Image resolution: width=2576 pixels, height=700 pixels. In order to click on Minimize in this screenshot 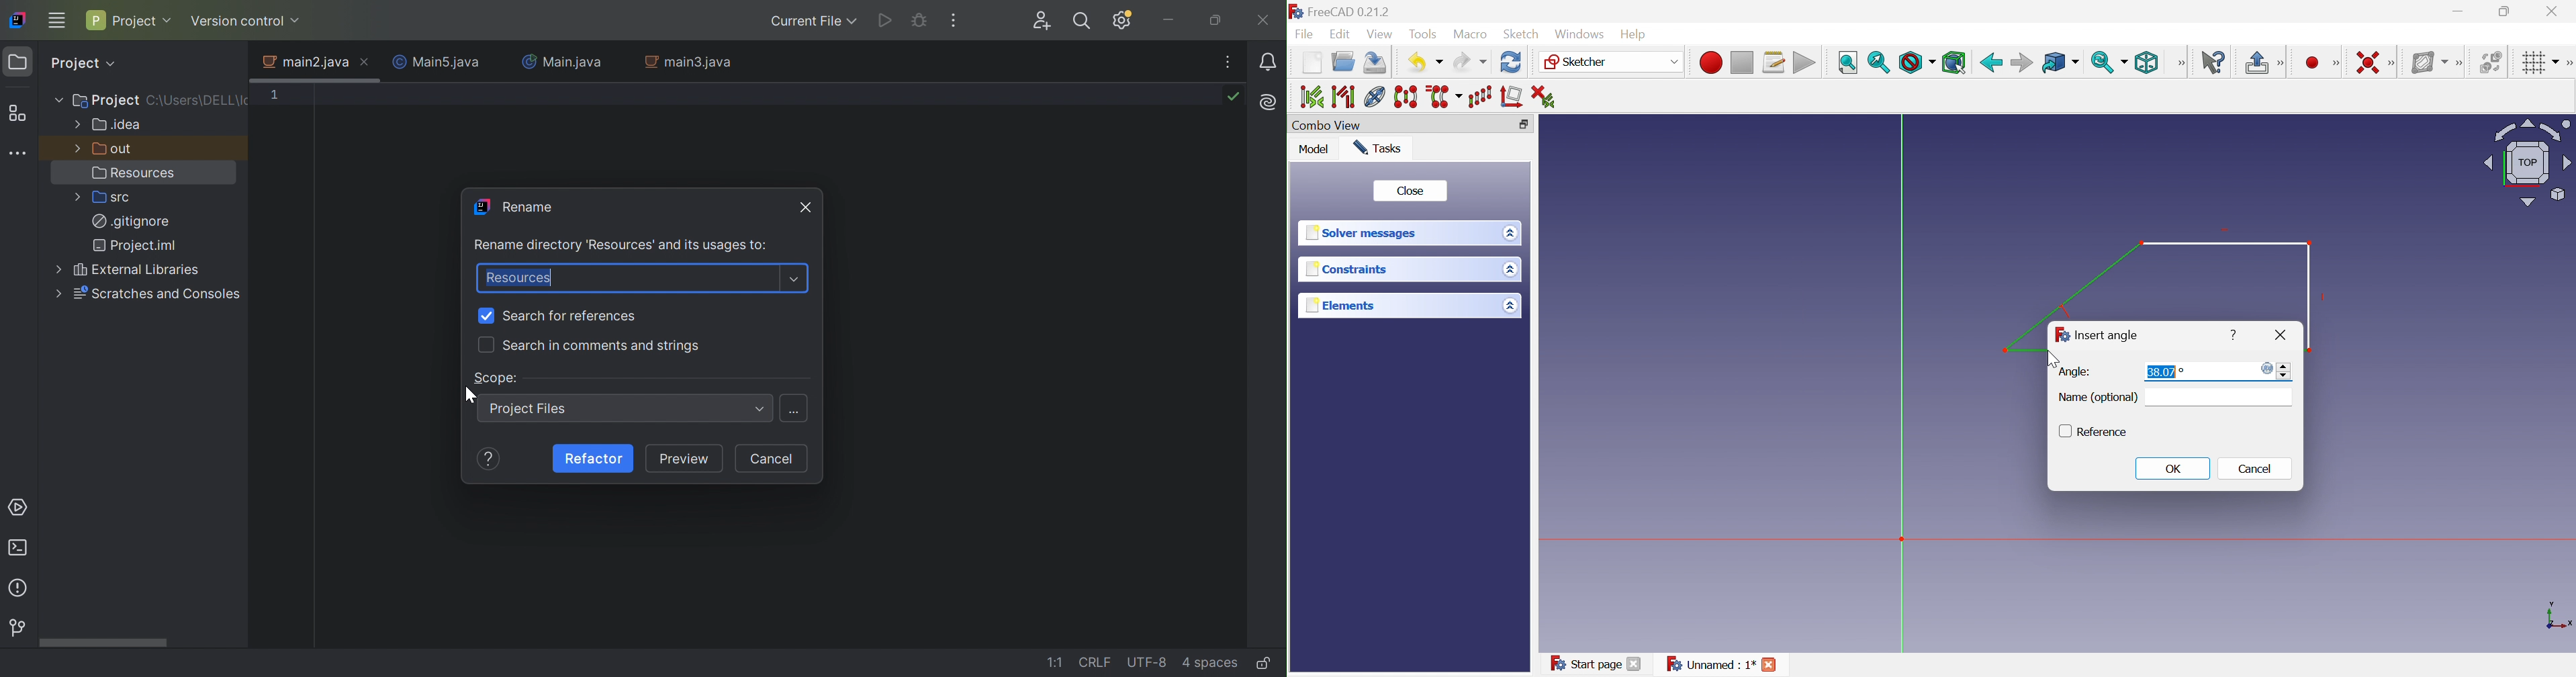, I will do `click(2458, 13)`.